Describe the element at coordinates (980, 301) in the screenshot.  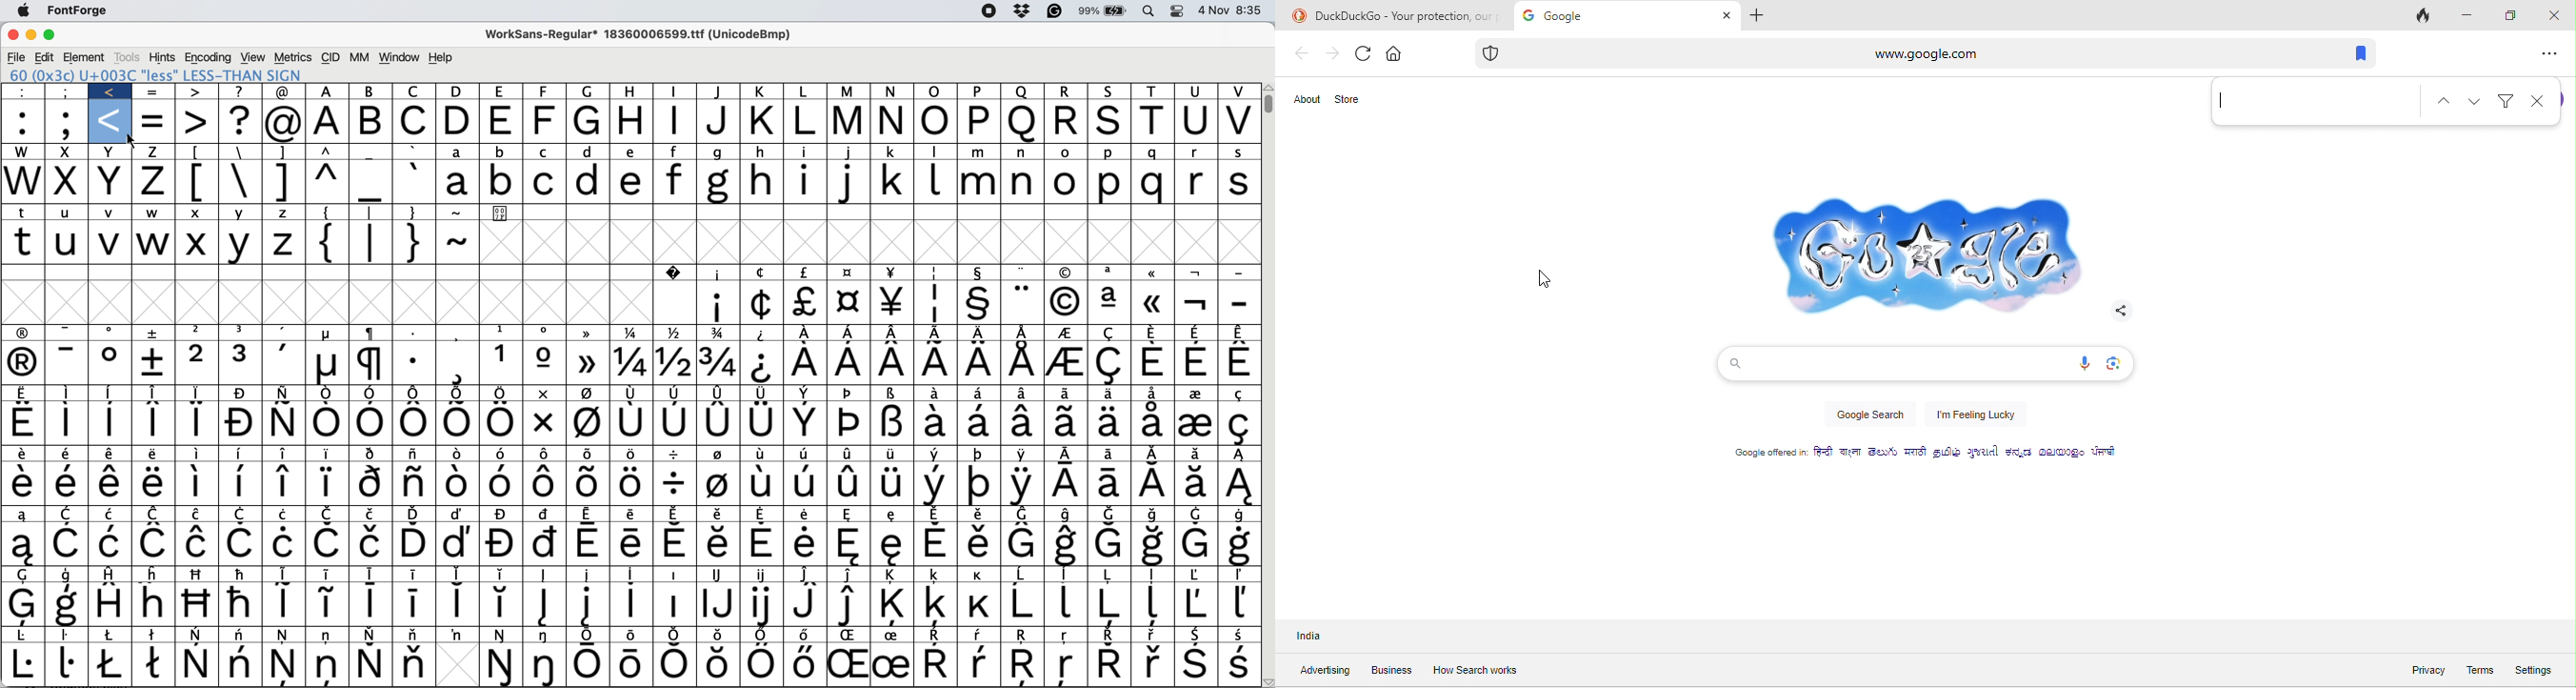
I see `Symbol` at that location.